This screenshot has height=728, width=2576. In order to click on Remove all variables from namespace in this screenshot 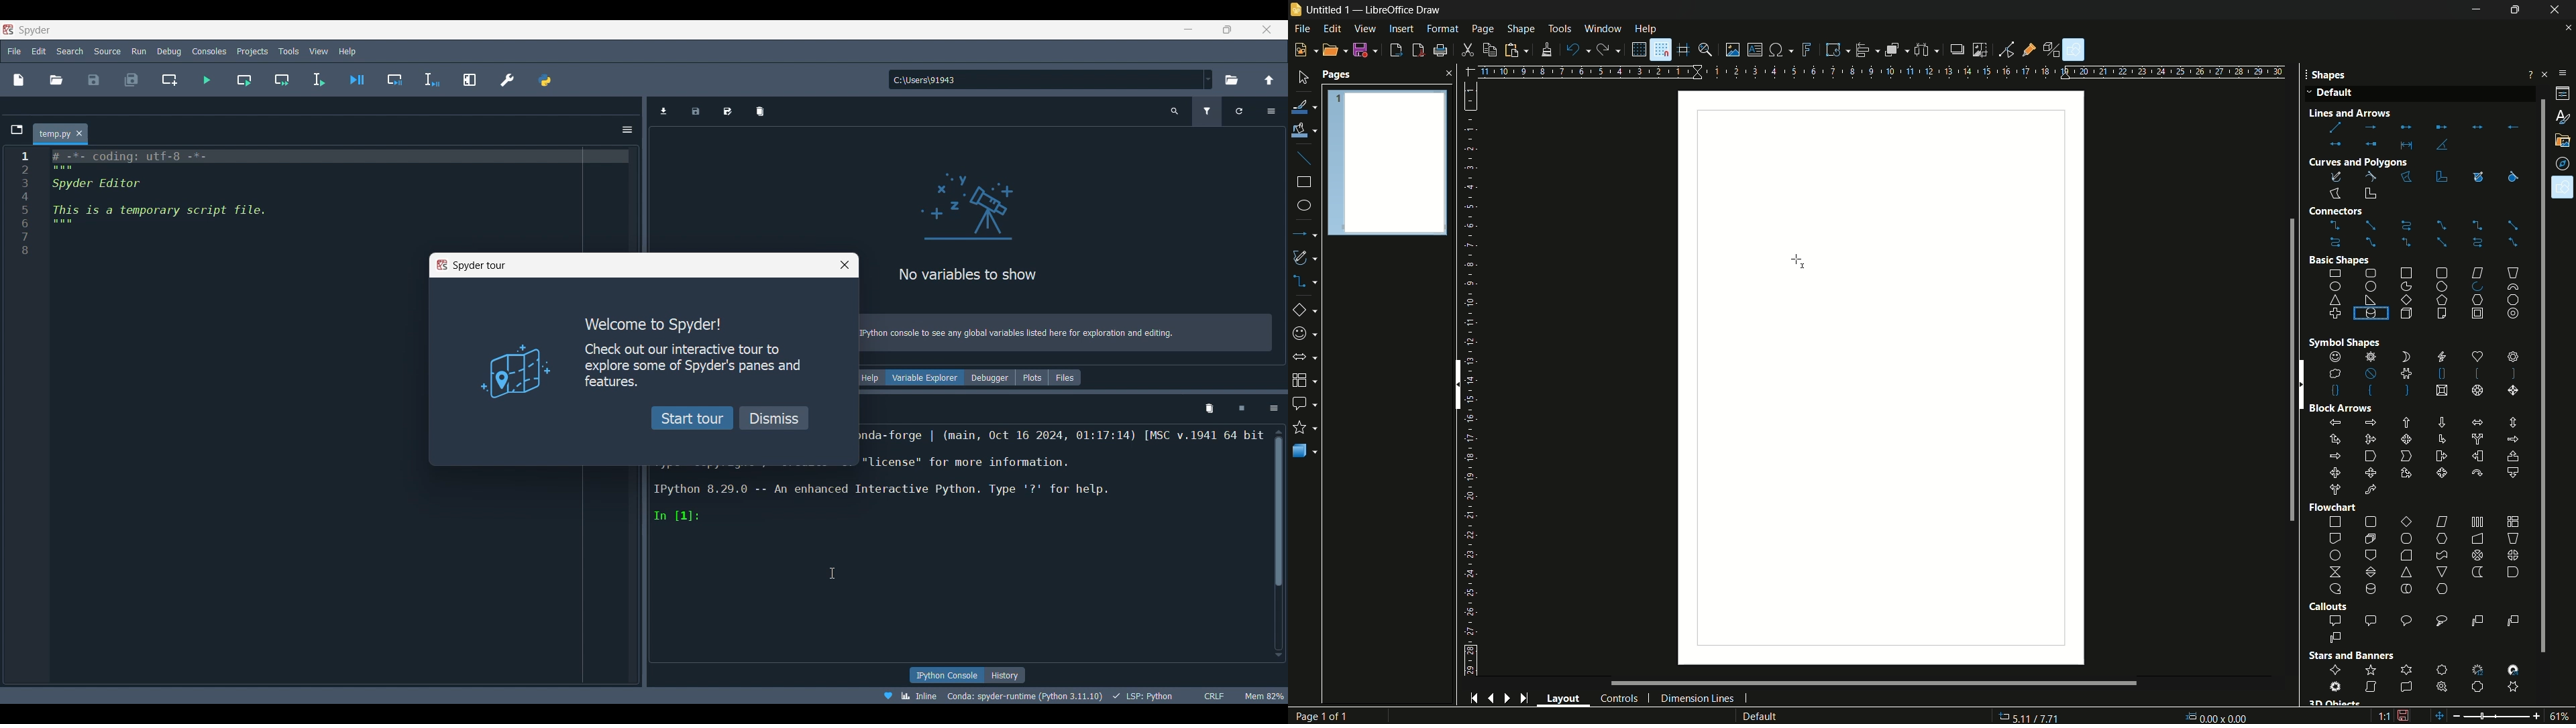, I will do `click(1210, 112)`.